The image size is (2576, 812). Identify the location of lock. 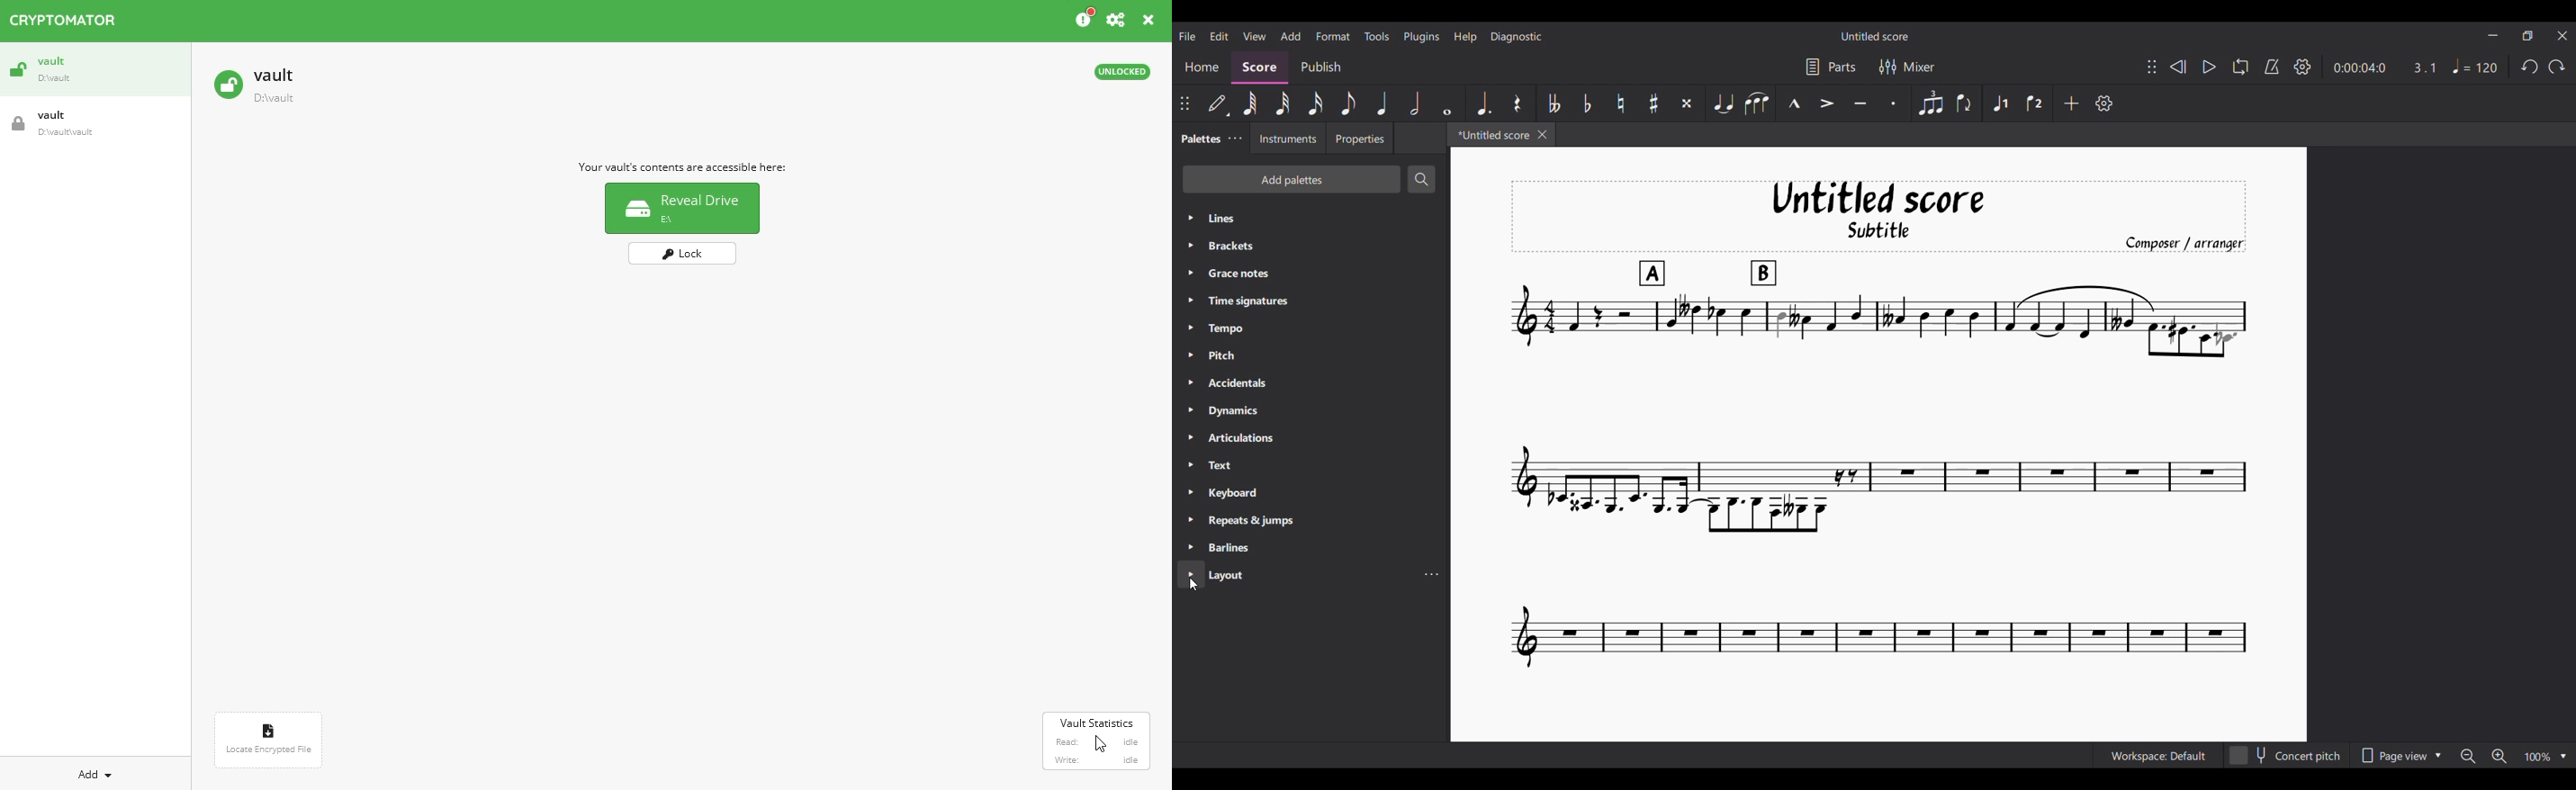
(682, 253).